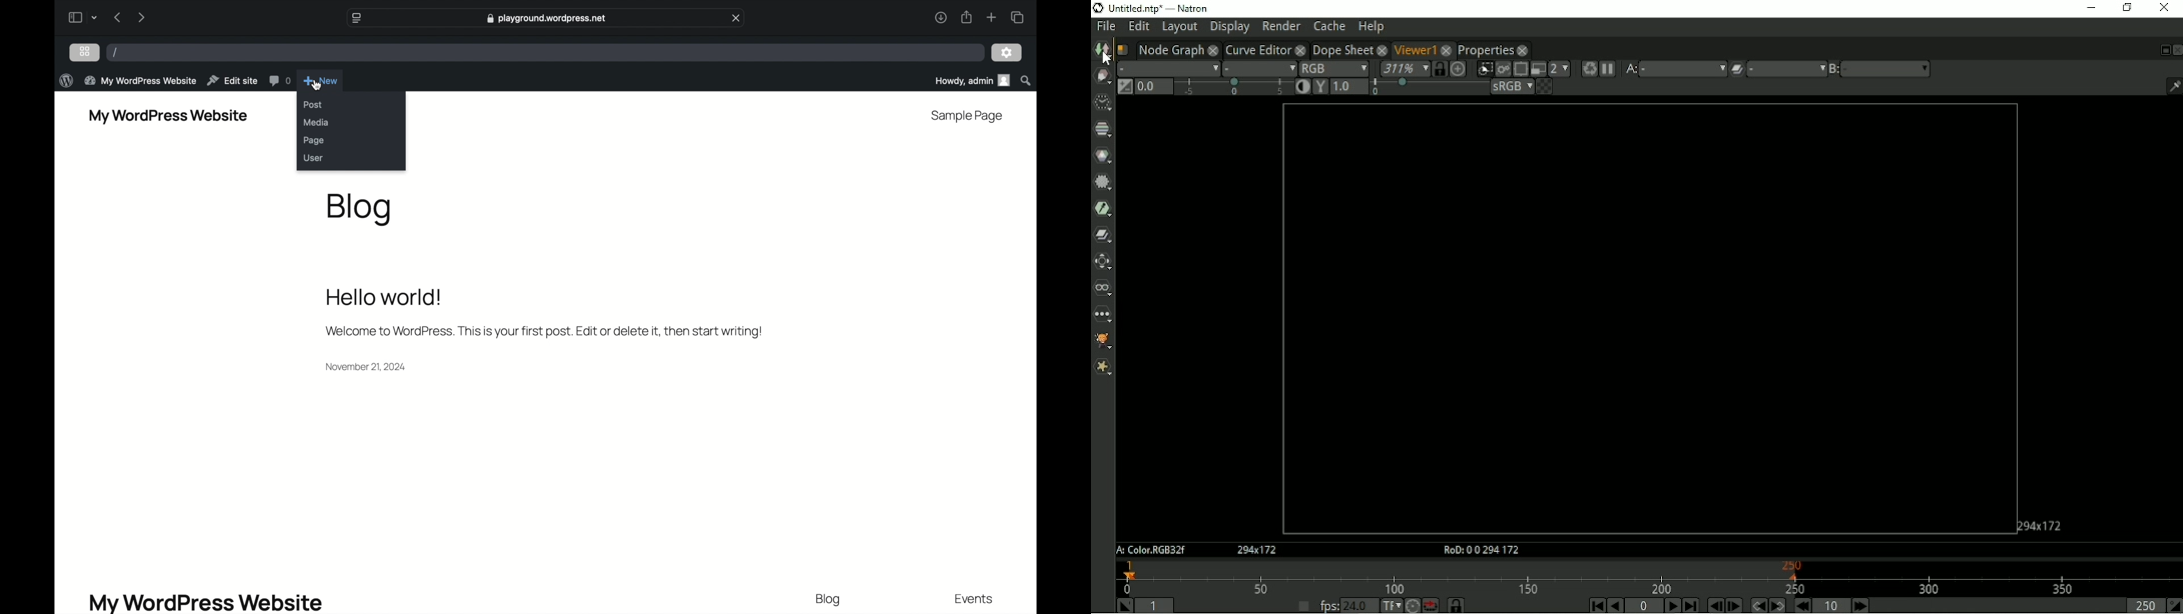 The image size is (2184, 616). What do you see at coordinates (366, 367) in the screenshot?
I see `date` at bounding box center [366, 367].